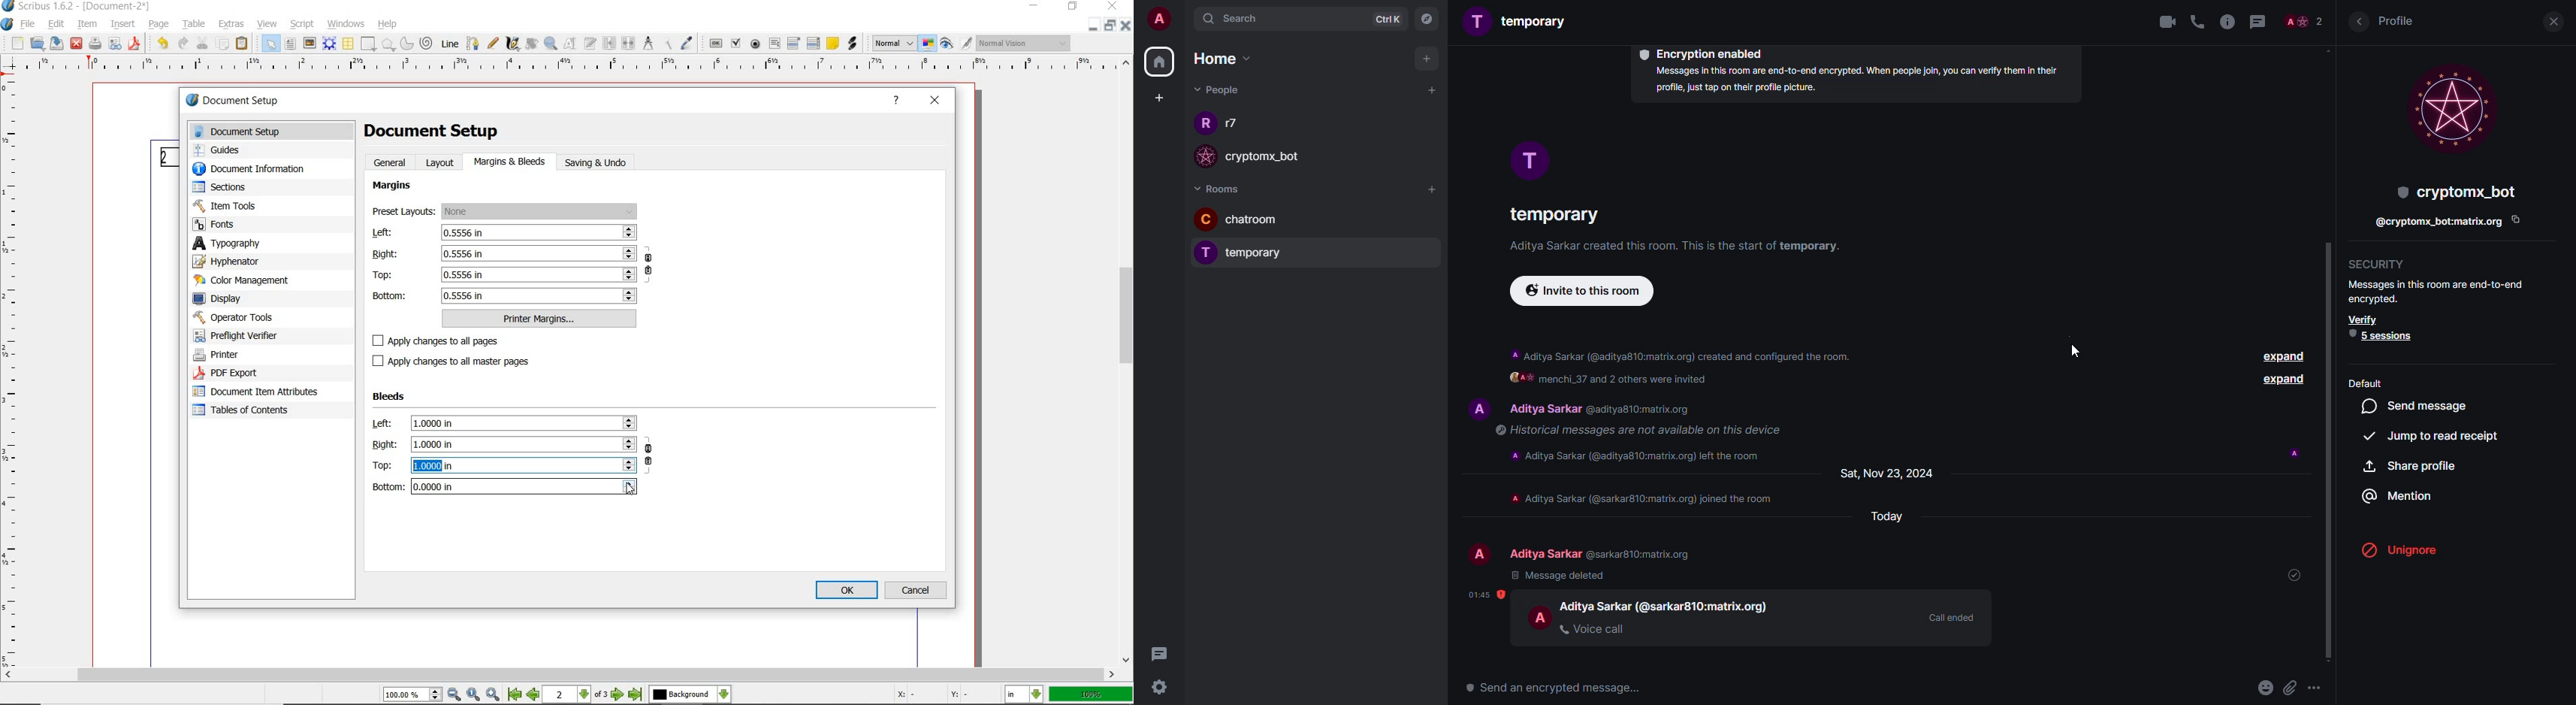  I want to click on display, so click(223, 299).